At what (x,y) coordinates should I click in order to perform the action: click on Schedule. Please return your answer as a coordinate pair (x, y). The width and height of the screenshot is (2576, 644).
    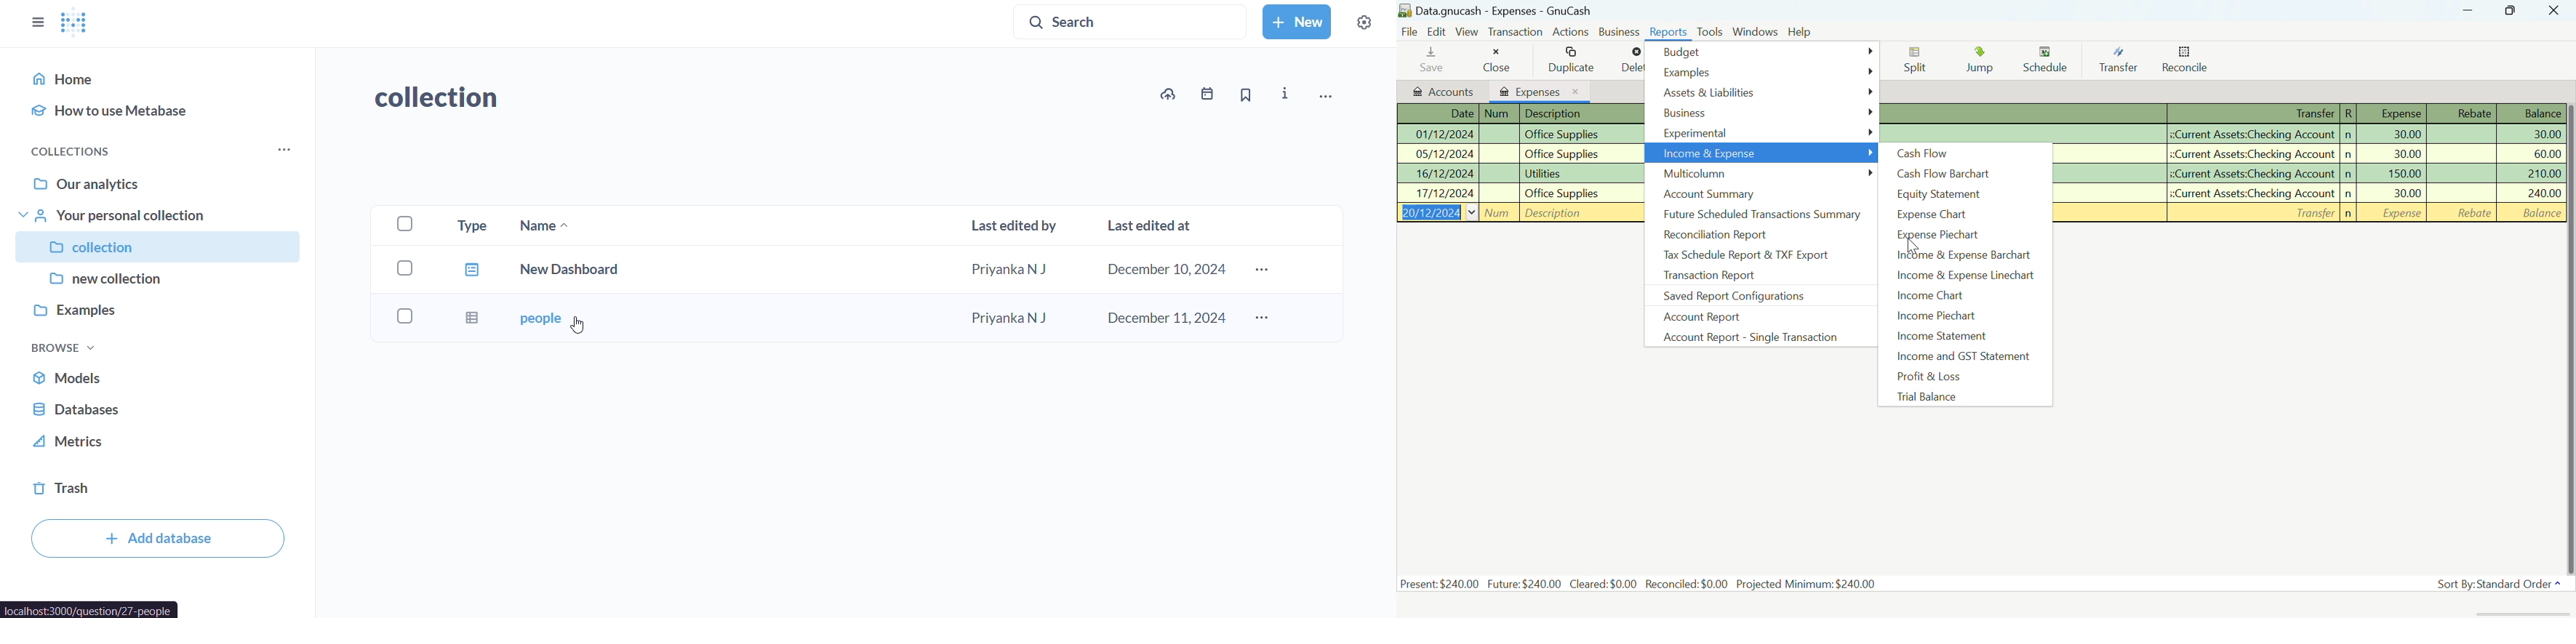
    Looking at the image, I should click on (2046, 62).